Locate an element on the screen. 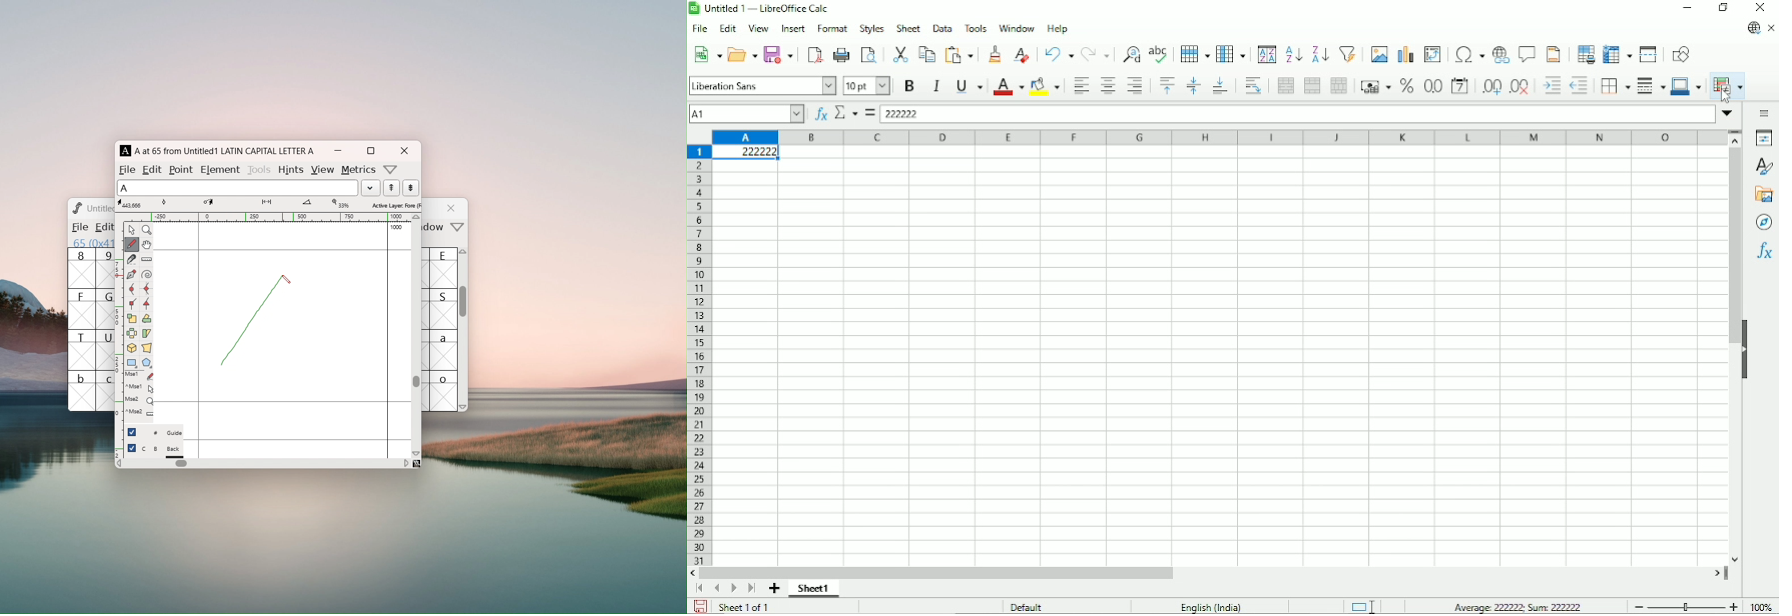 This screenshot has height=616, width=1792. Merge and center is located at coordinates (1285, 85).